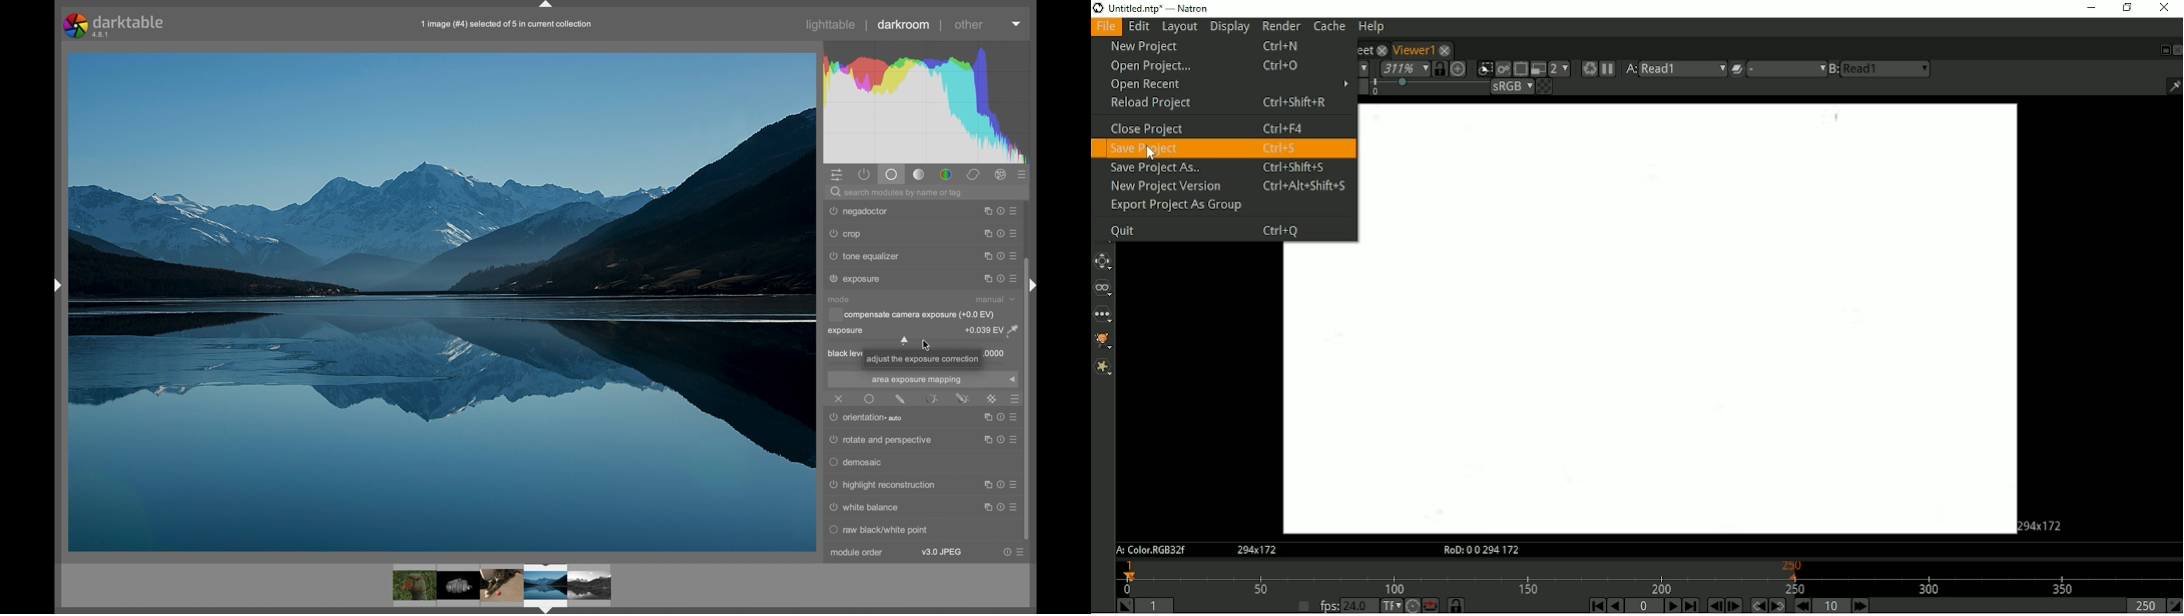 Image resolution: width=2184 pixels, height=616 pixels. Describe the element at coordinates (920, 175) in the screenshot. I see `tone` at that location.